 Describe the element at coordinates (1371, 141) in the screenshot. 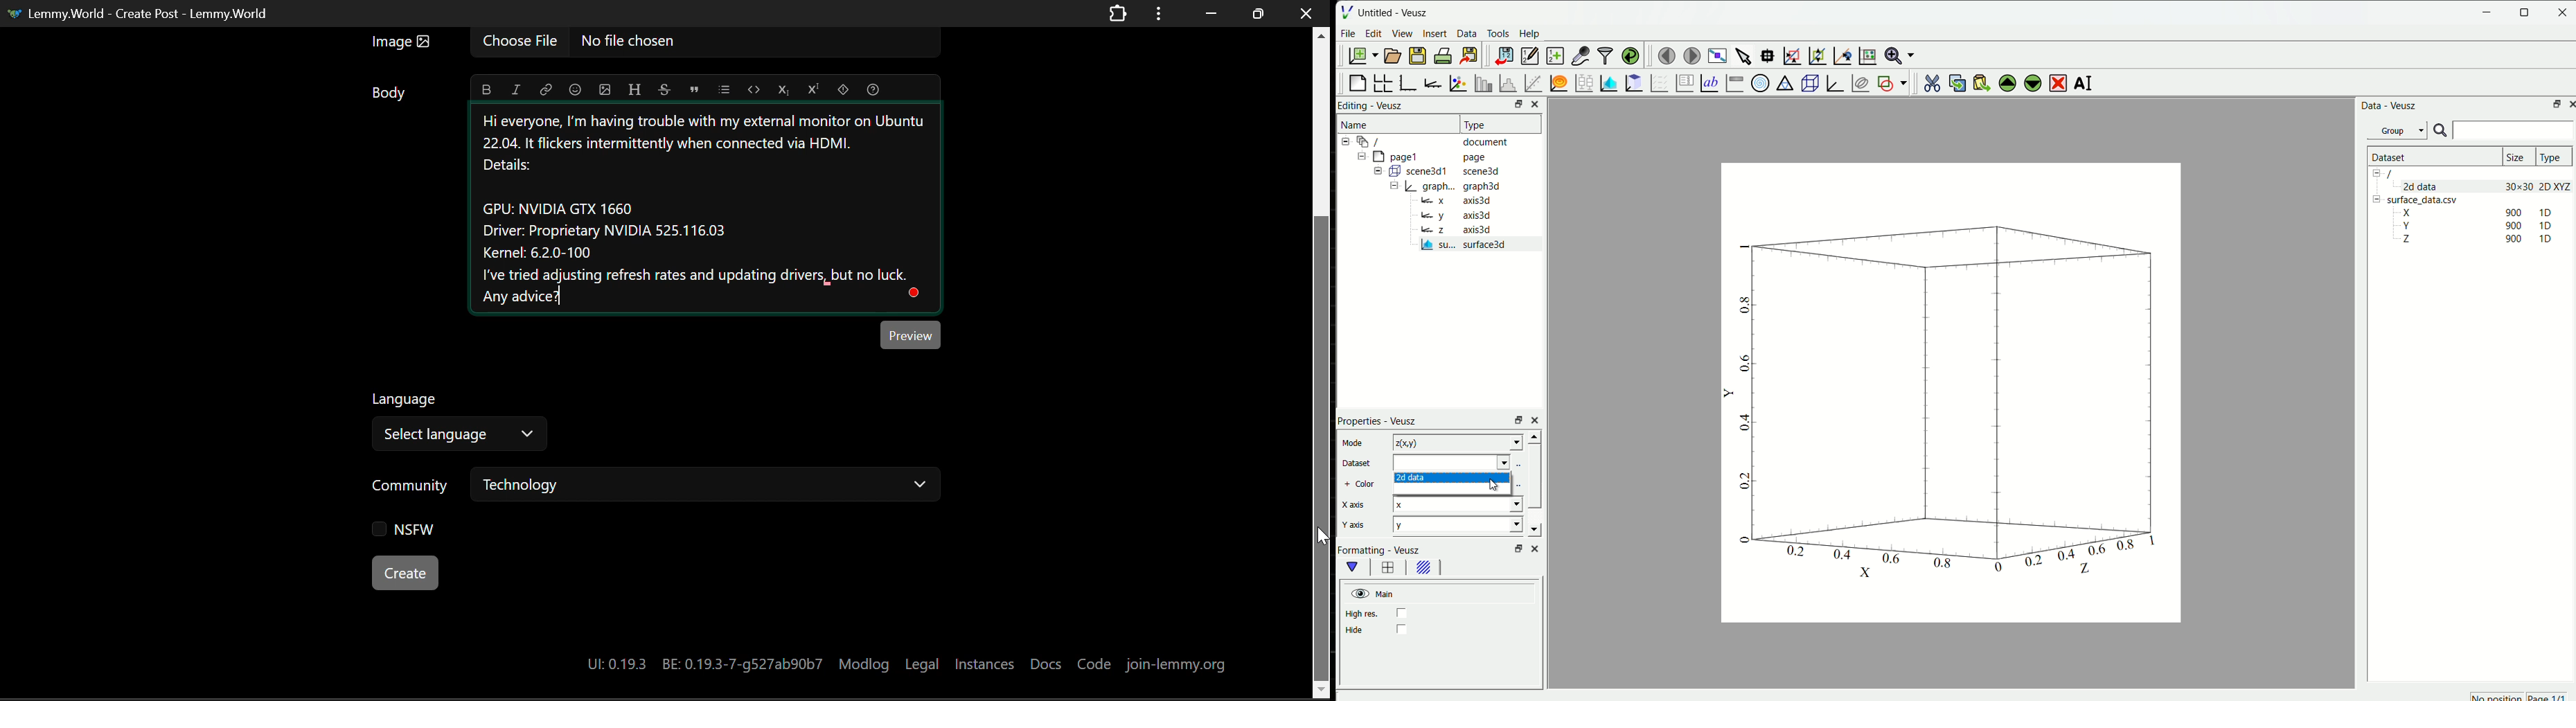

I see `/` at that location.